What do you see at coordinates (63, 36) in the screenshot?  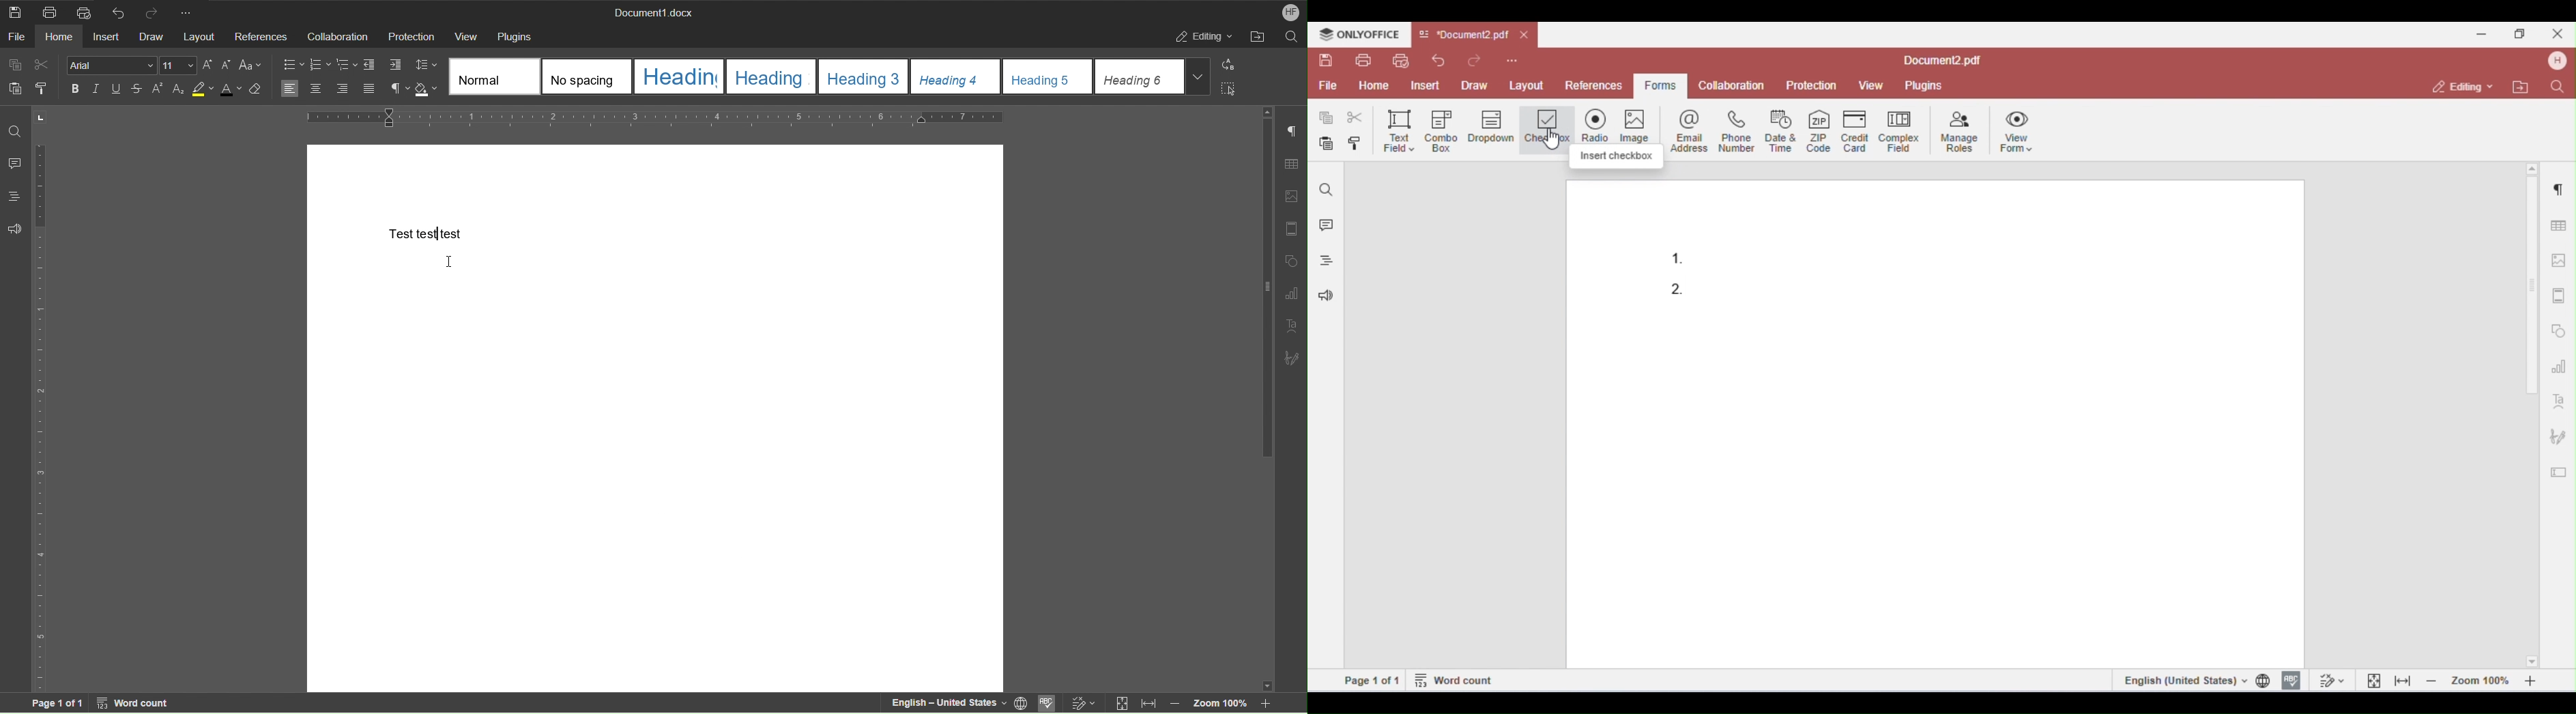 I see `Home` at bounding box center [63, 36].